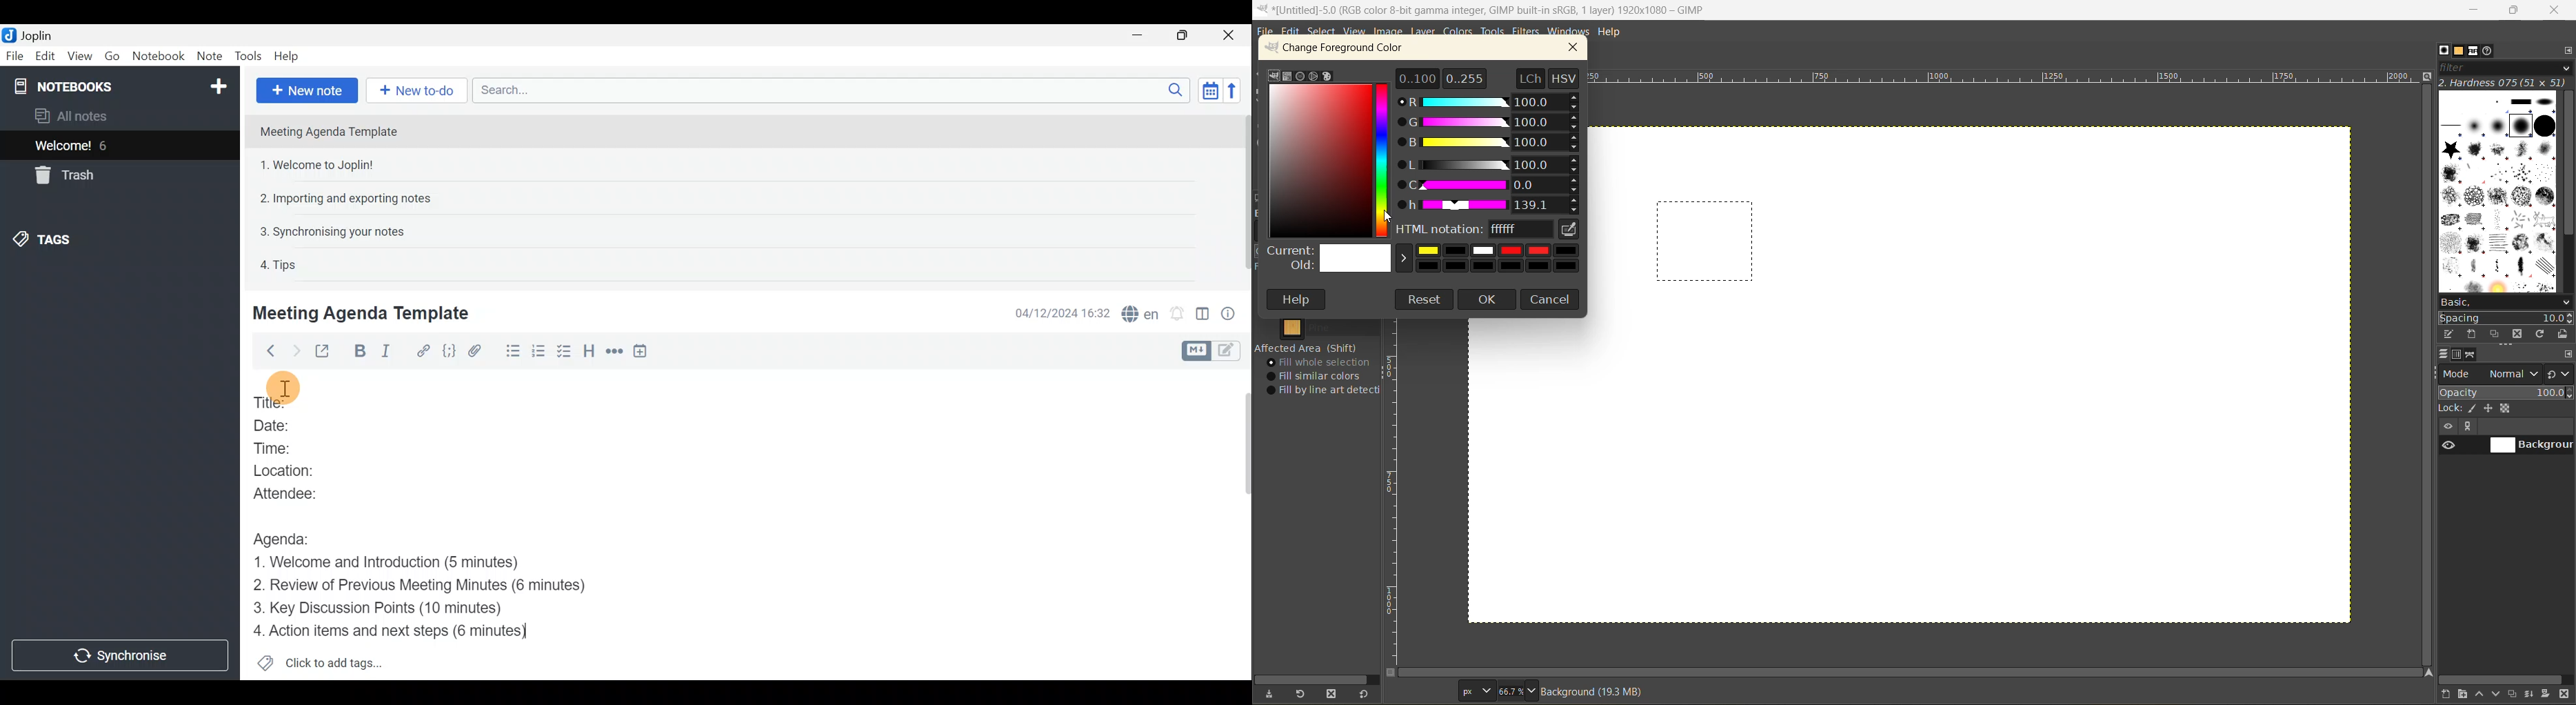  What do you see at coordinates (1208, 89) in the screenshot?
I see `Toggle sort order` at bounding box center [1208, 89].